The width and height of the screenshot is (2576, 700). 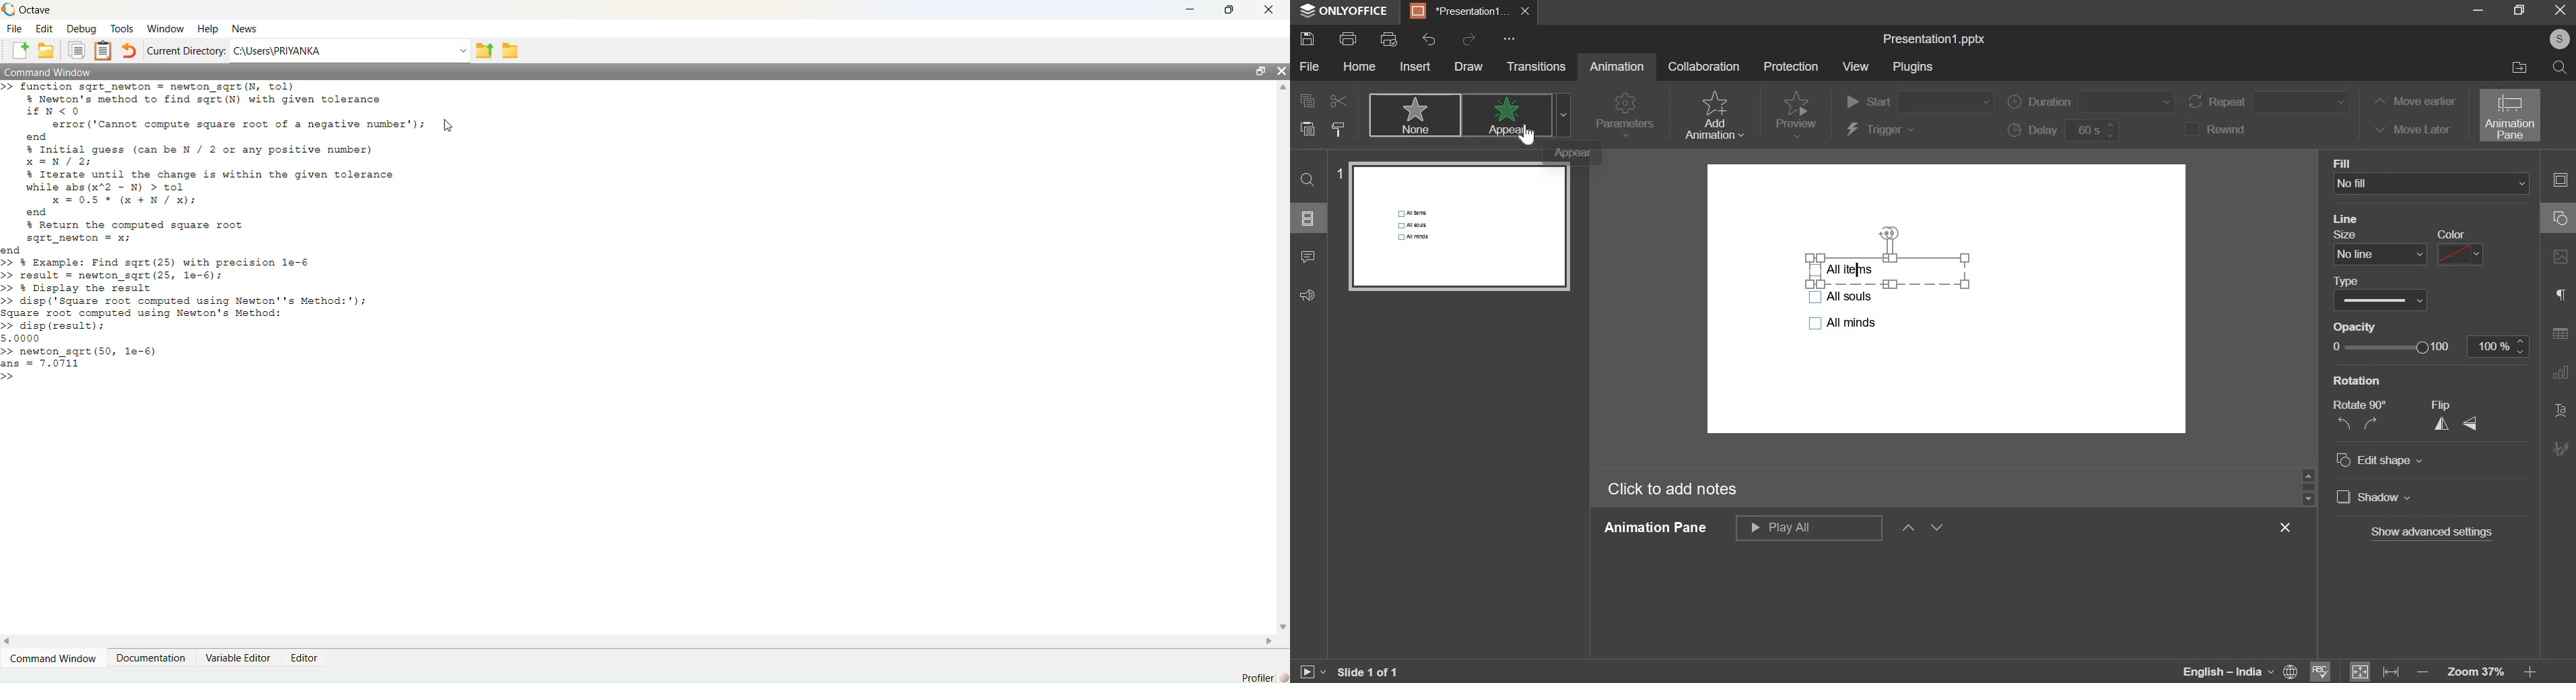 I want to click on parameters, so click(x=1625, y=117).